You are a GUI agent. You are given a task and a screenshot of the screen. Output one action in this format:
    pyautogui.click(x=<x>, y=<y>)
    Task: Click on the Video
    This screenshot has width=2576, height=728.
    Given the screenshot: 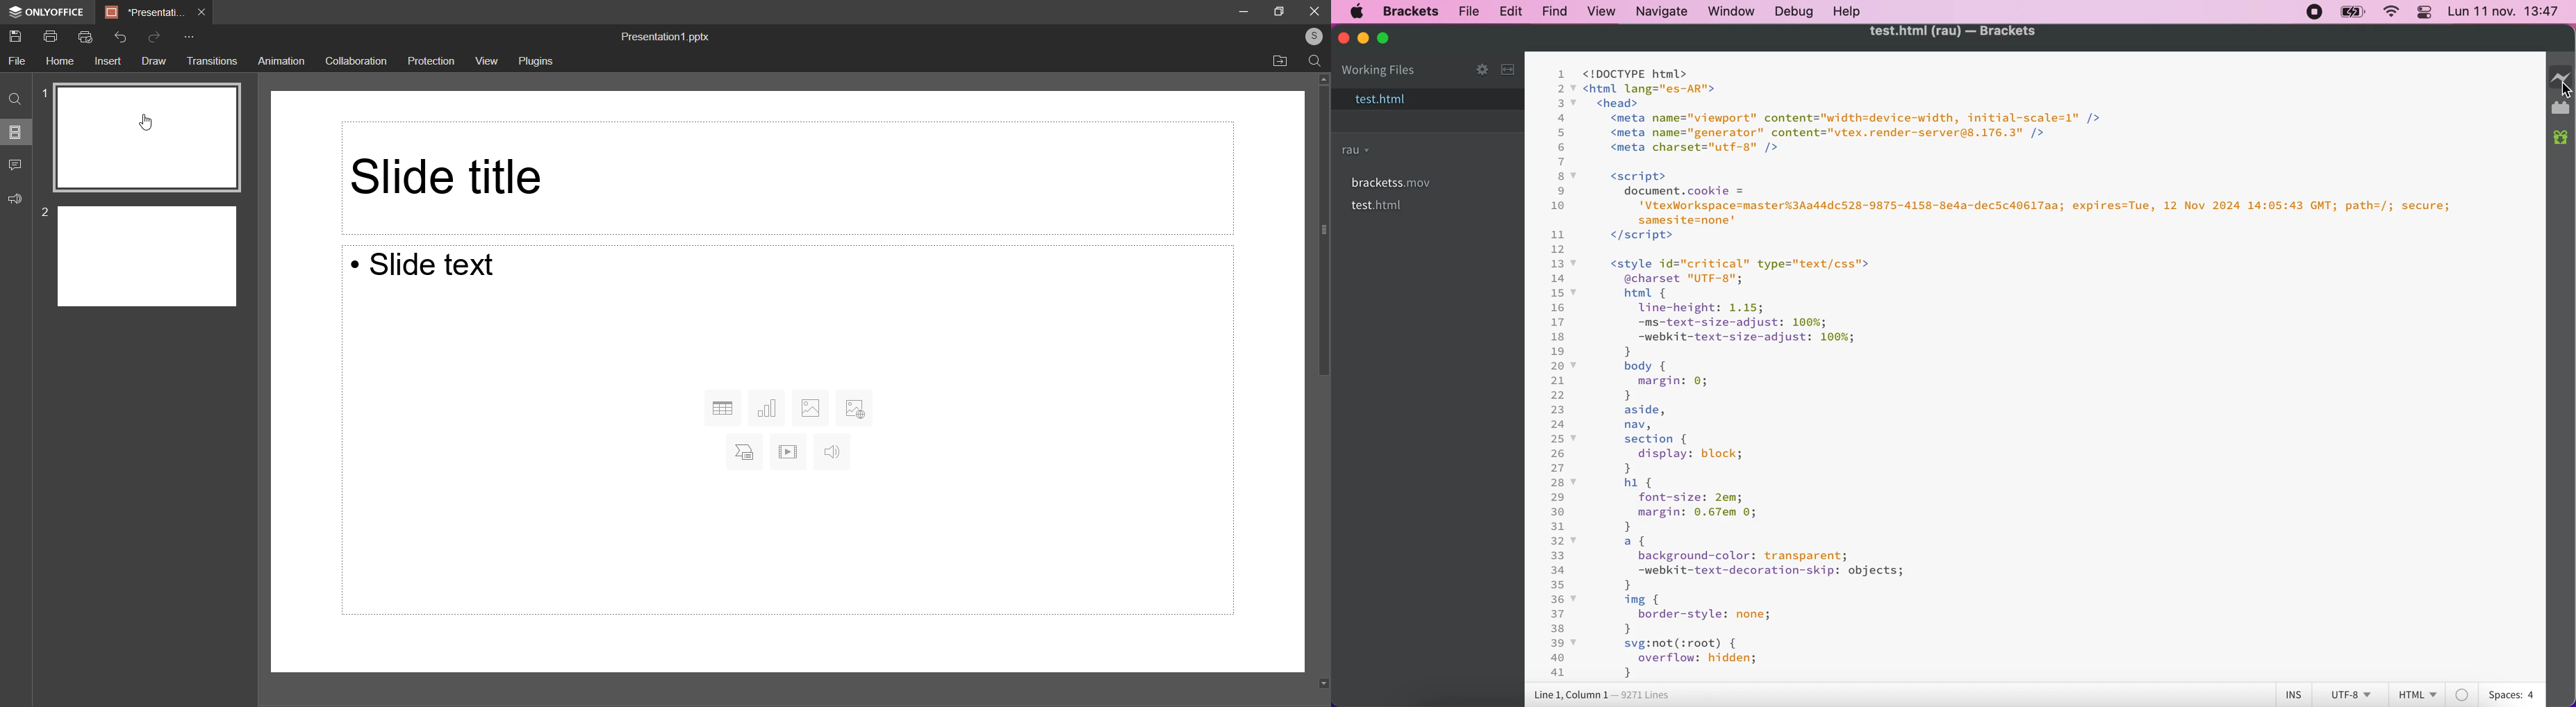 What is the action you would take?
    pyautogui.click(x=788, y=451)
    